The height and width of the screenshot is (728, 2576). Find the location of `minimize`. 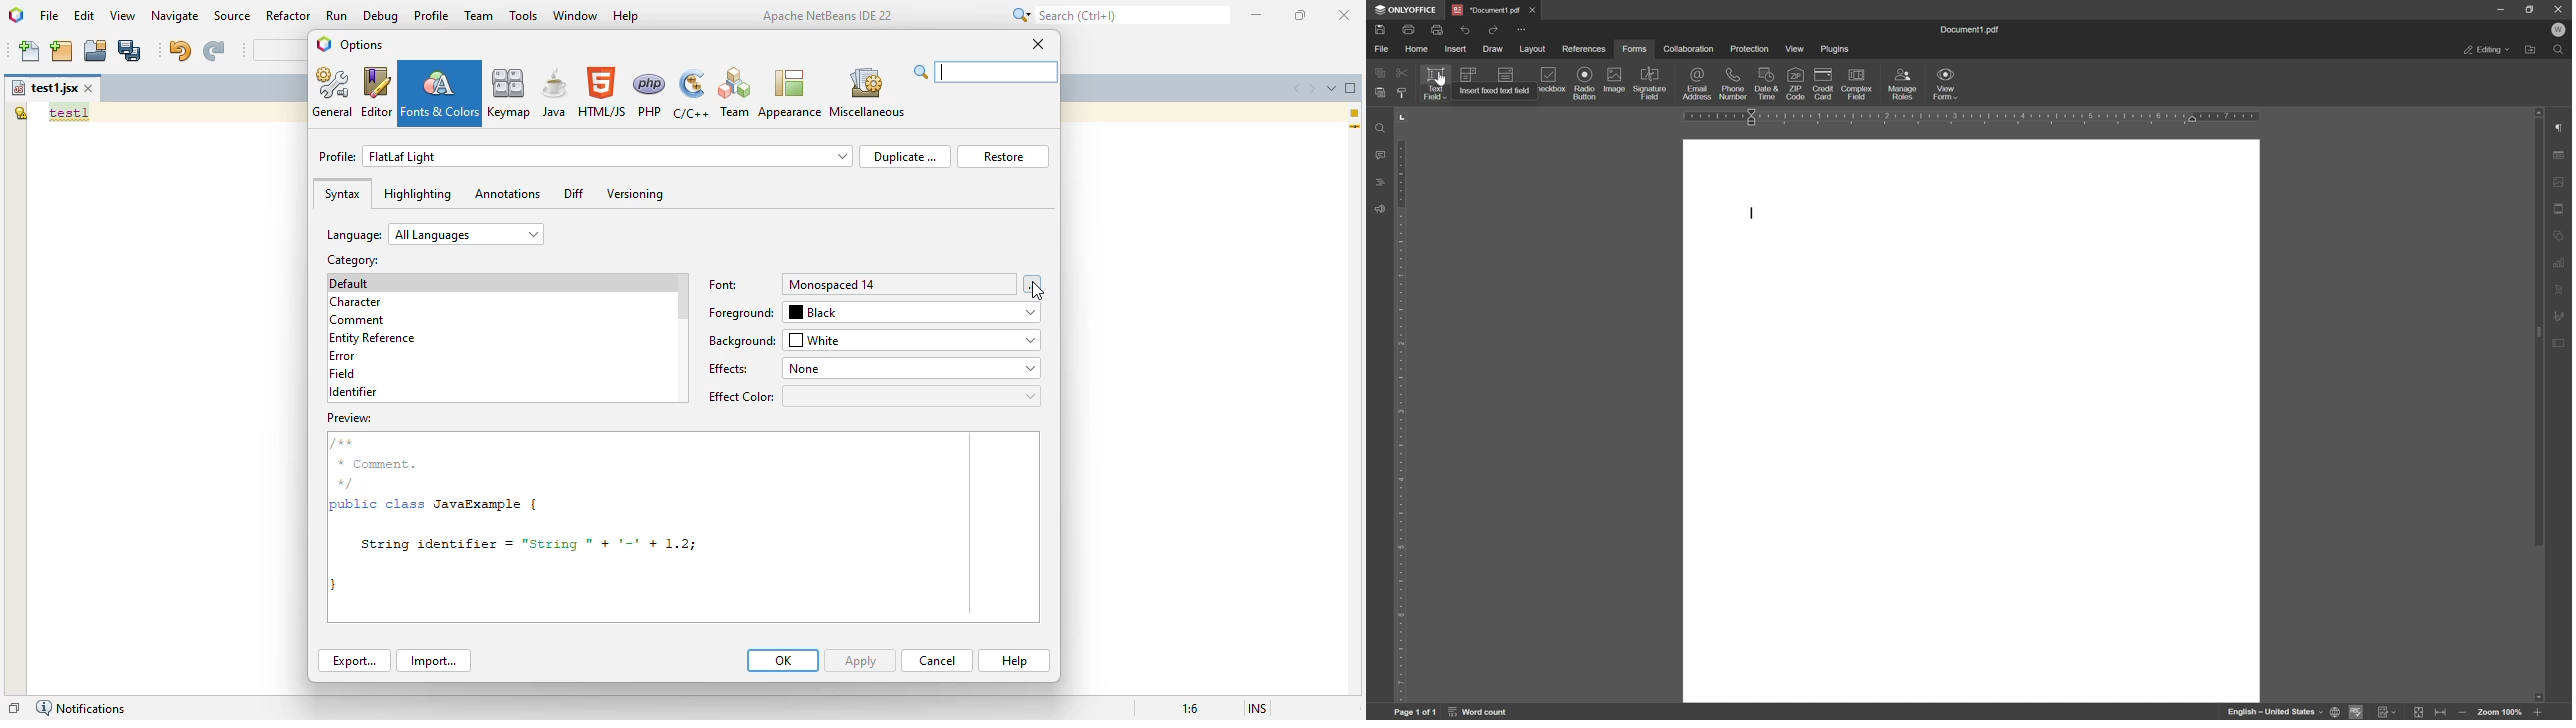

minimize is located at coordinates (2502, 9).